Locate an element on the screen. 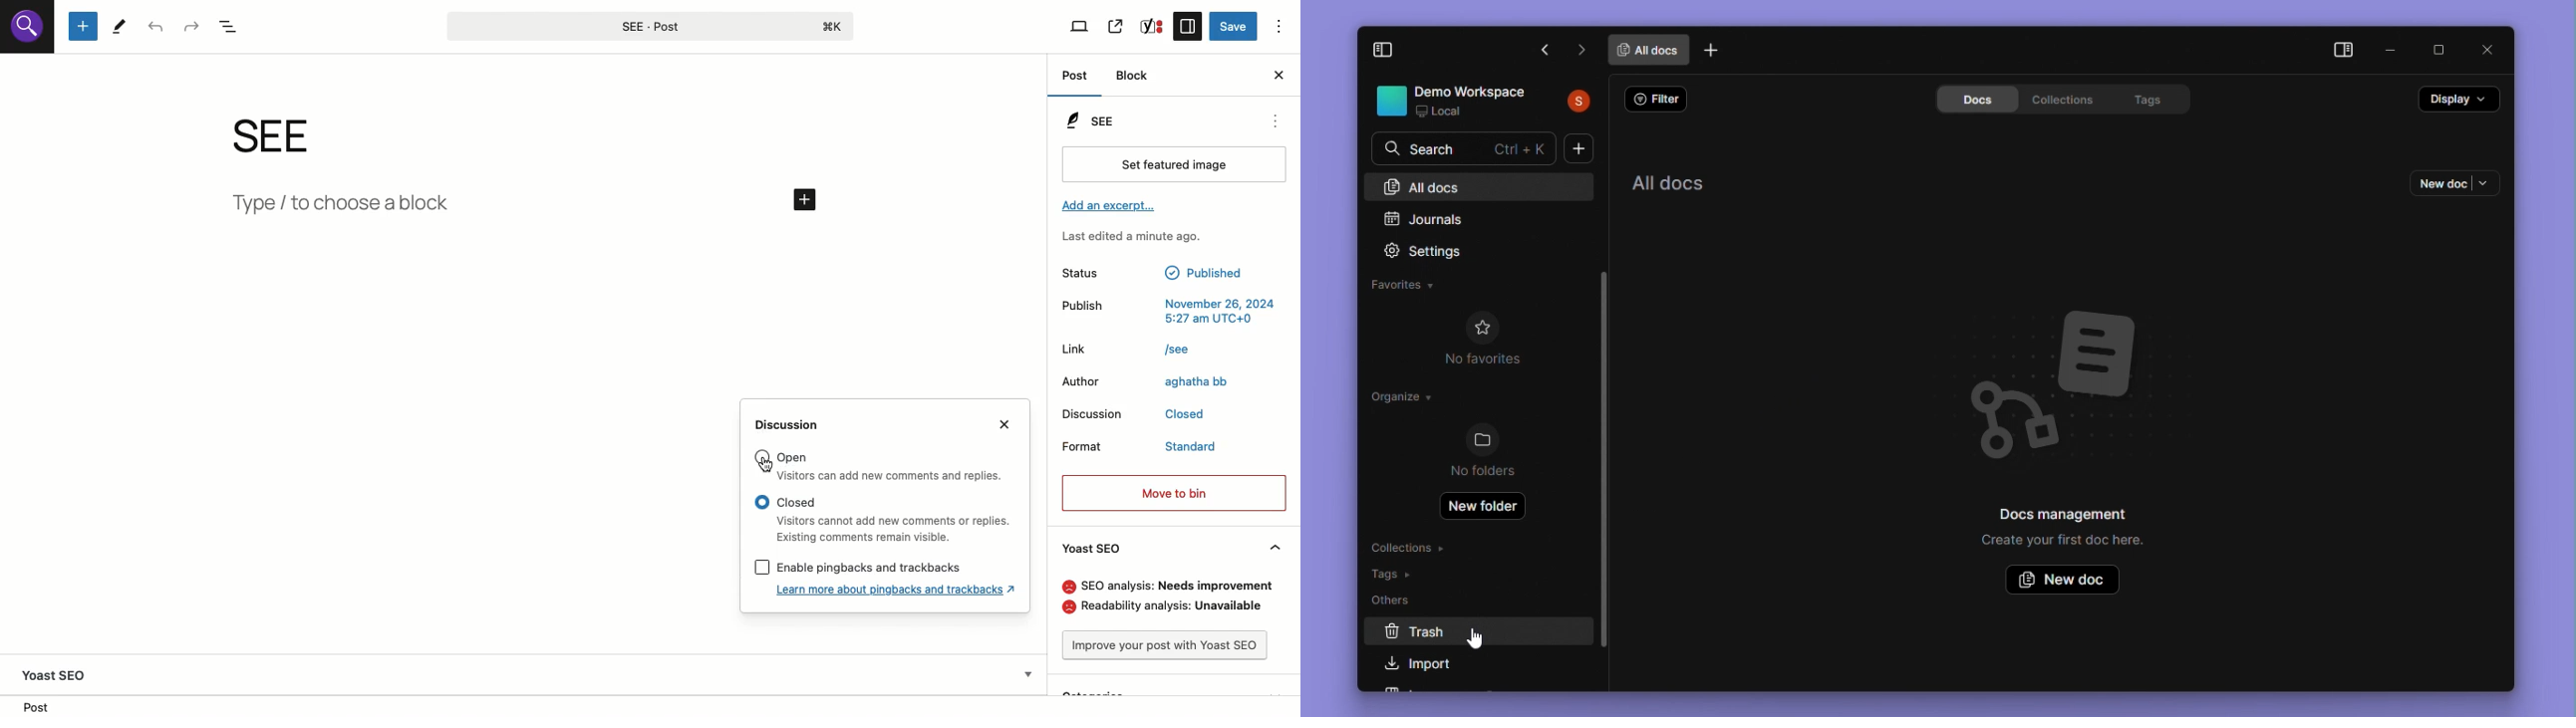  close is located at coordinates (2486, 47).